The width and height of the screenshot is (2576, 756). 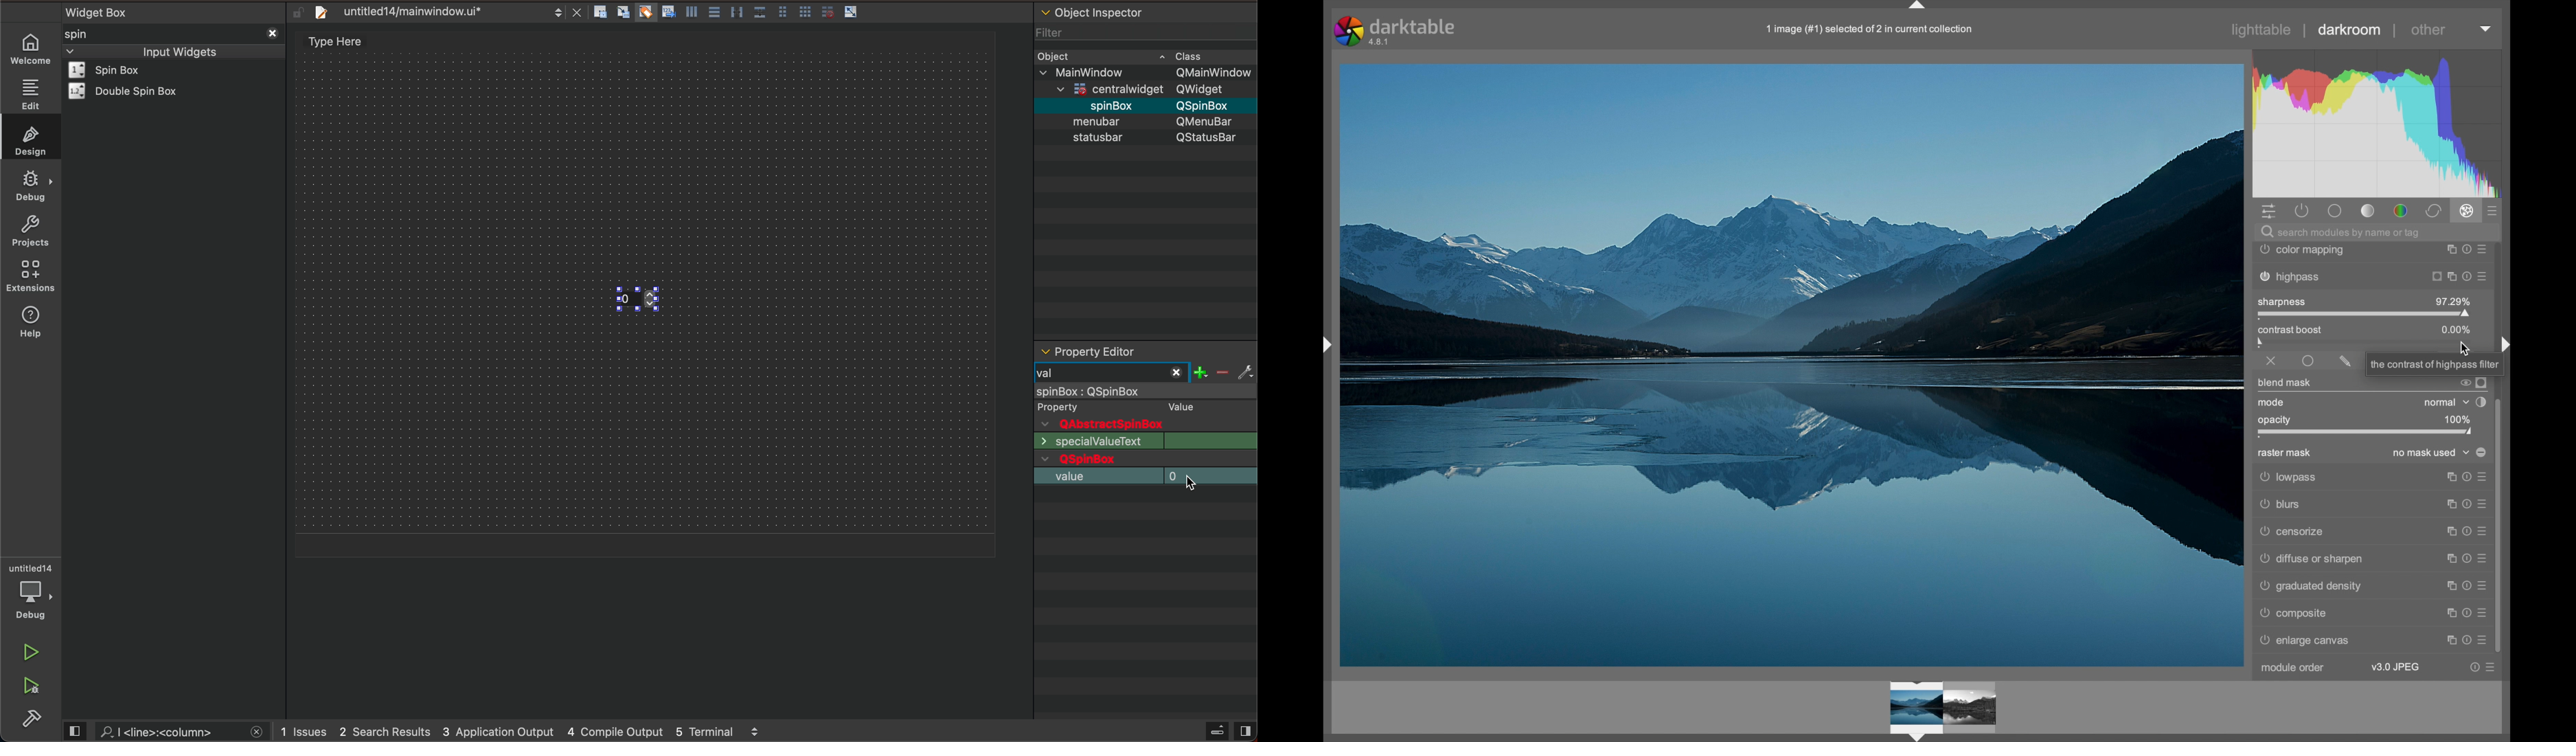 I want to click on , so click(x=1116, y=87).